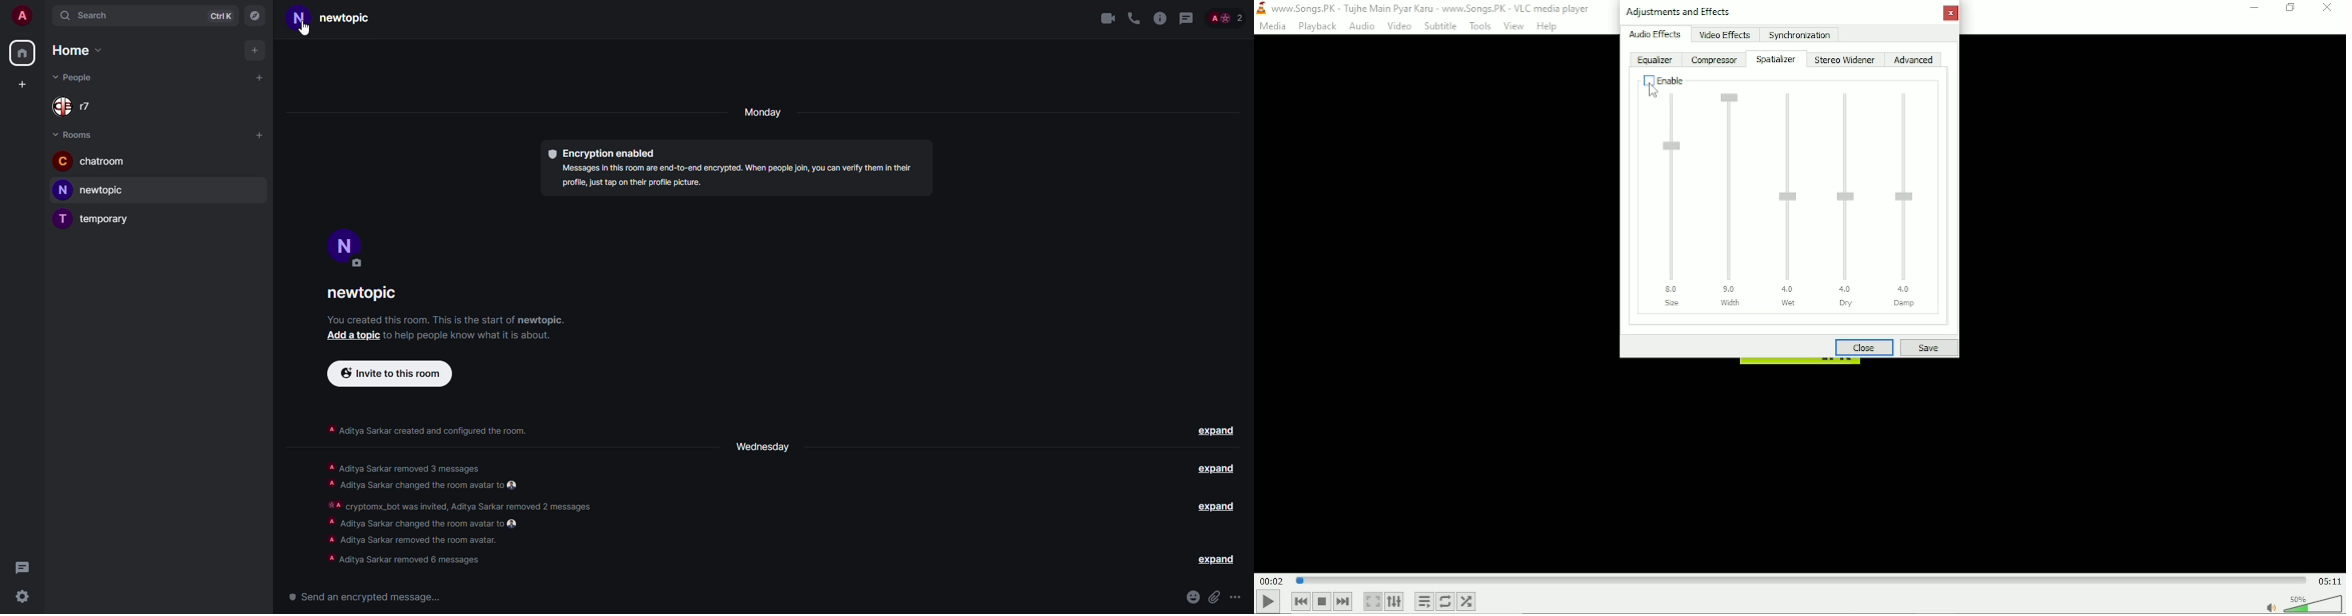 The height and width of the screenshot is (616, 2352). What do you see at coordinates (79, 108) in the screenshot?
I see `people` at bounding box center [79, 108].